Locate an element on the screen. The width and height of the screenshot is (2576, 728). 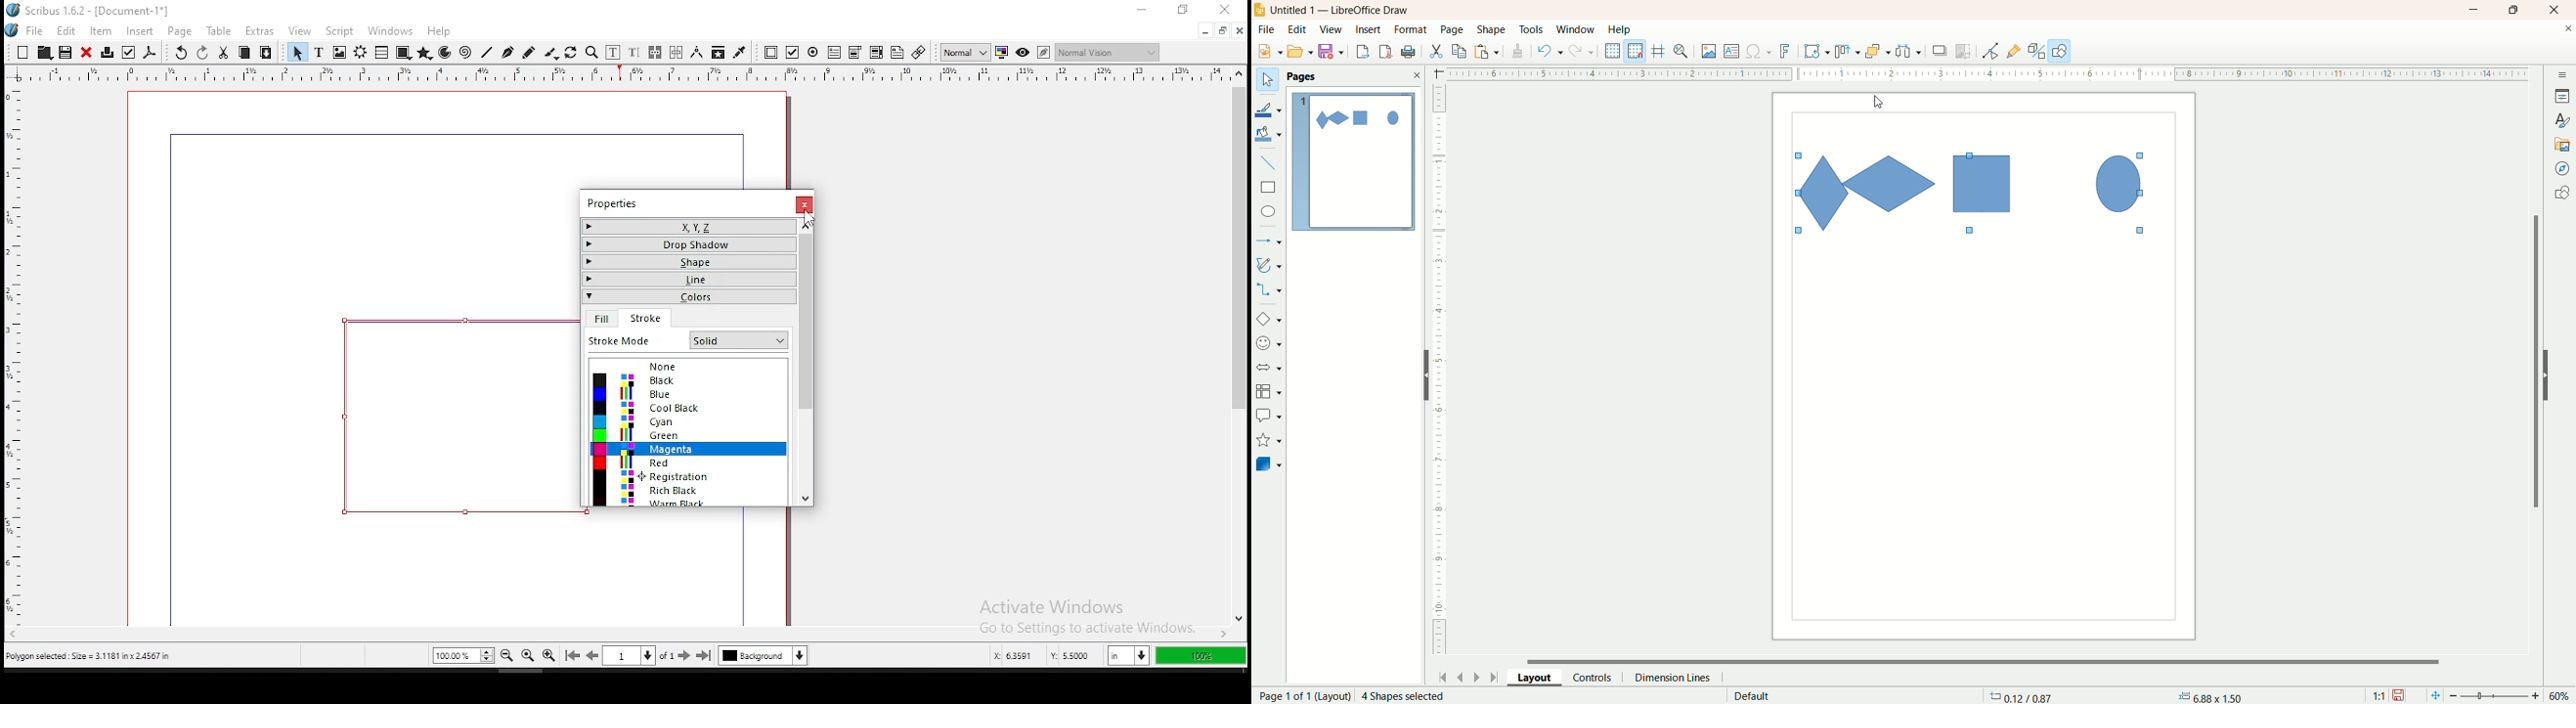
in is located at coordinates (1125, 656).